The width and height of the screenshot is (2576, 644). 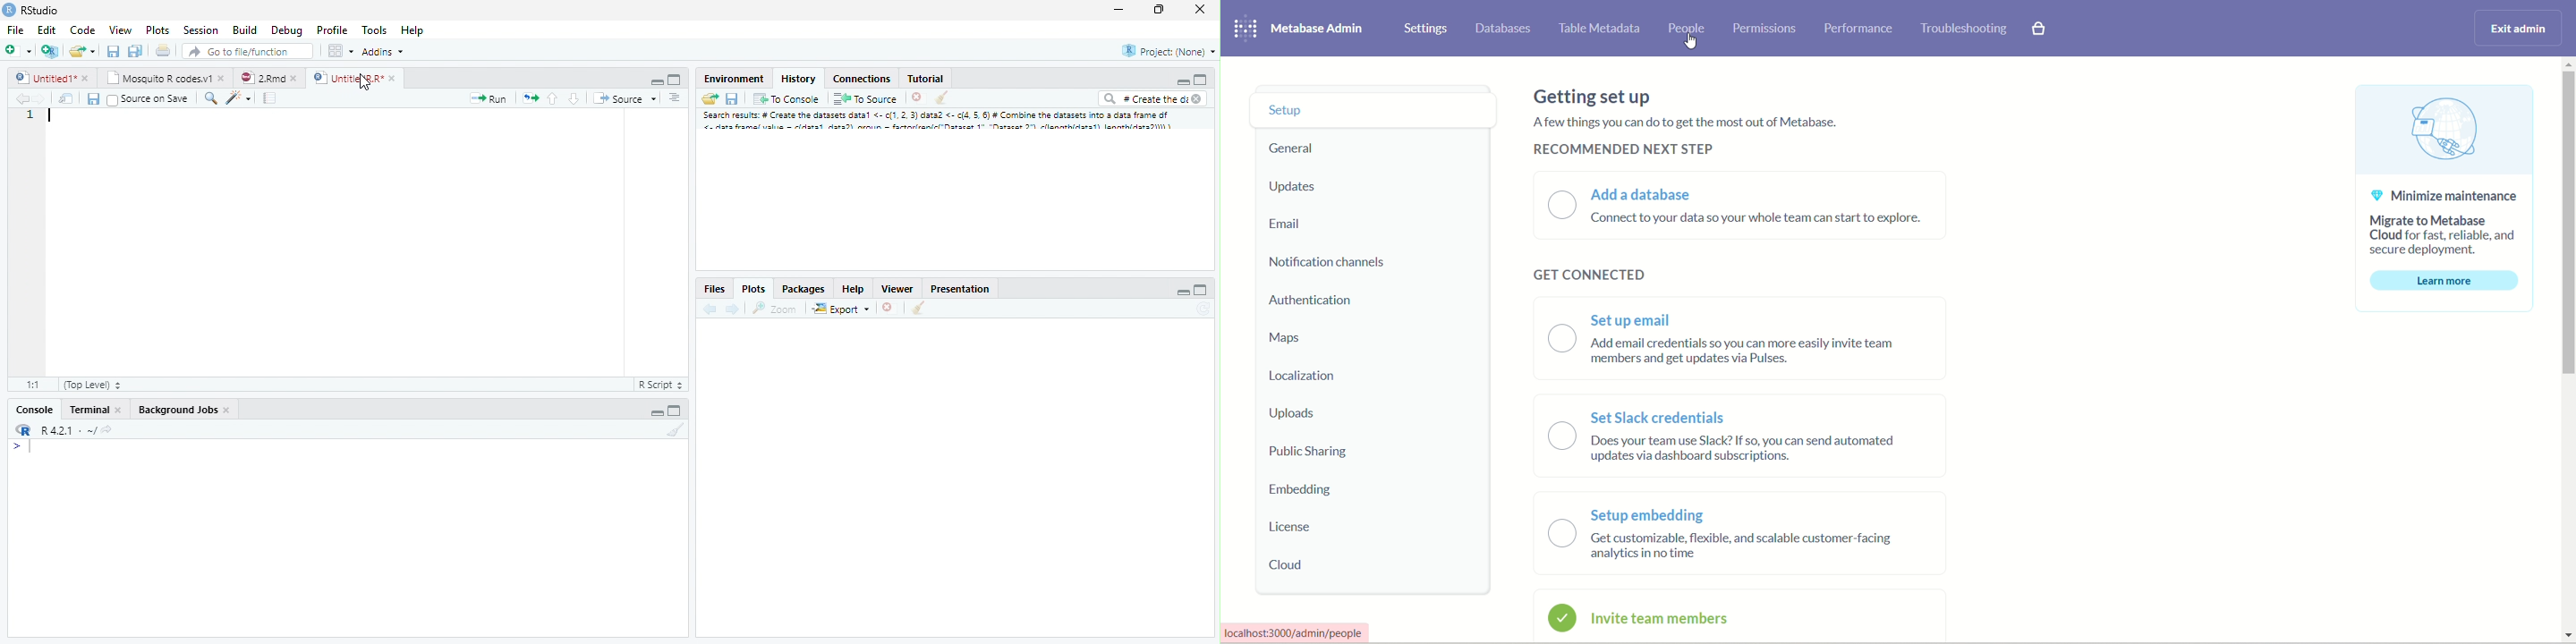 I want to click on Clear console, so click(x=921, y=309).